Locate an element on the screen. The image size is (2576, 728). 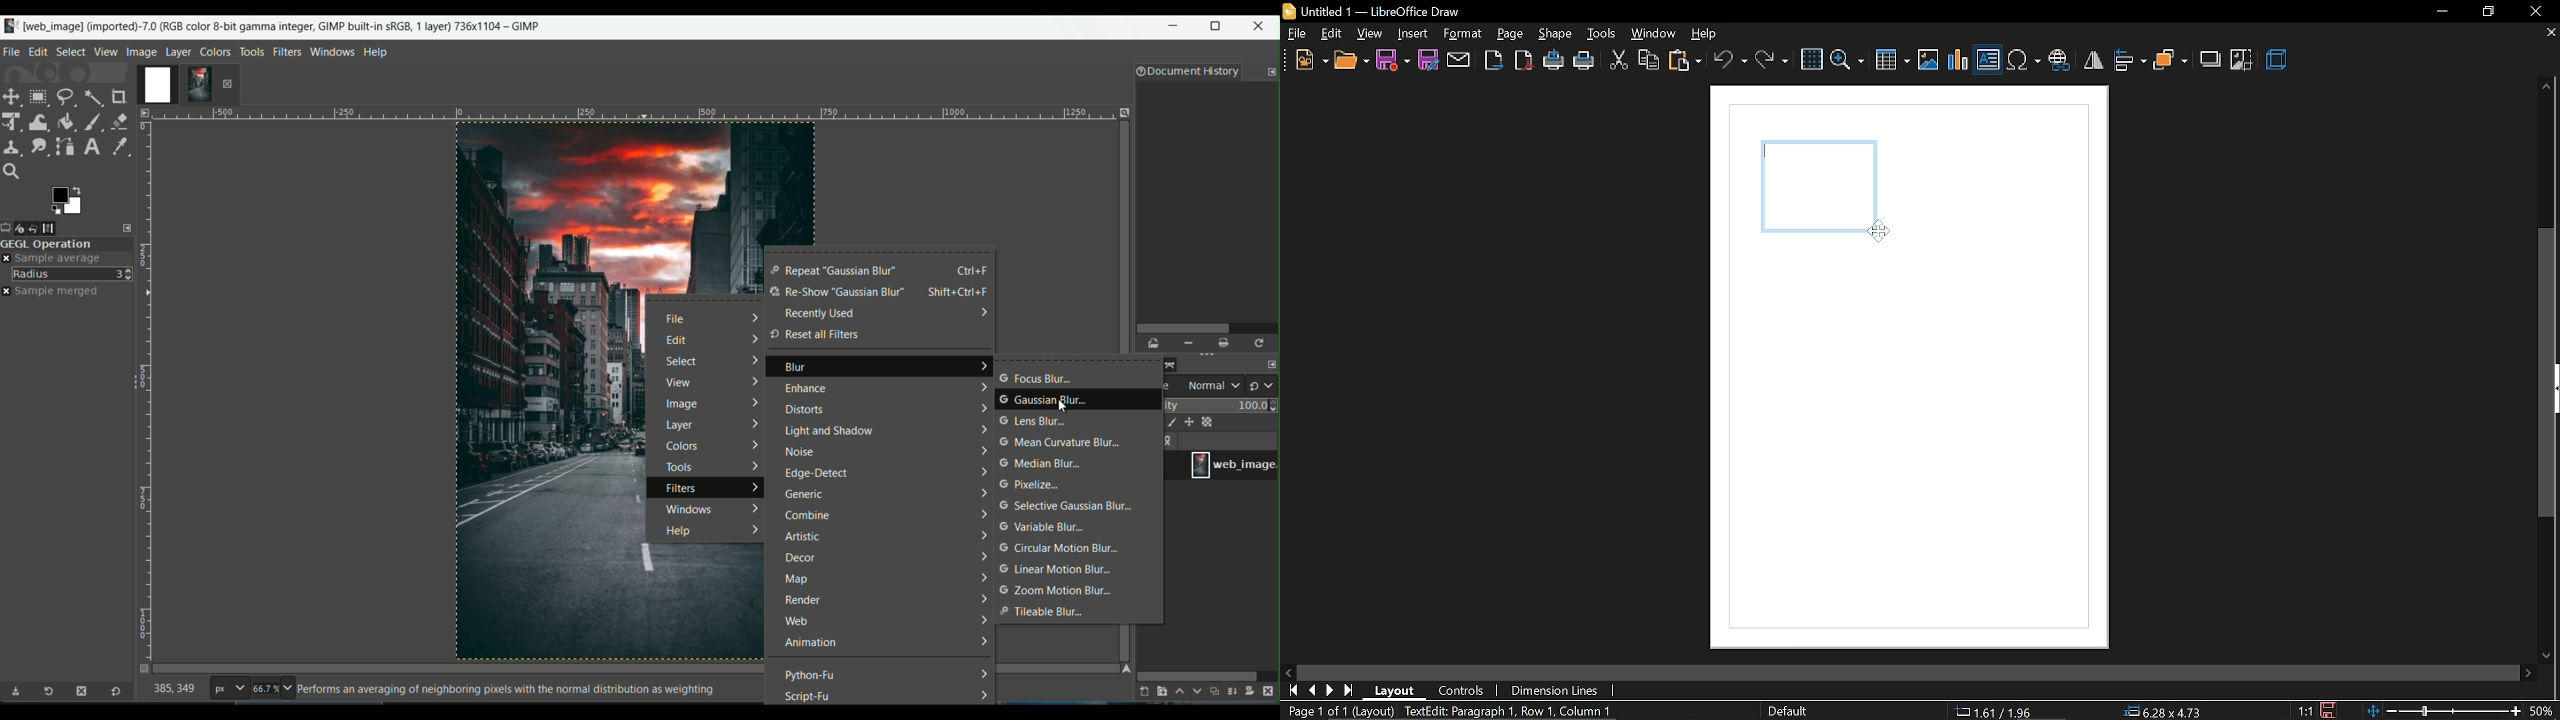
restore down is located at coordinates (2488, 11).